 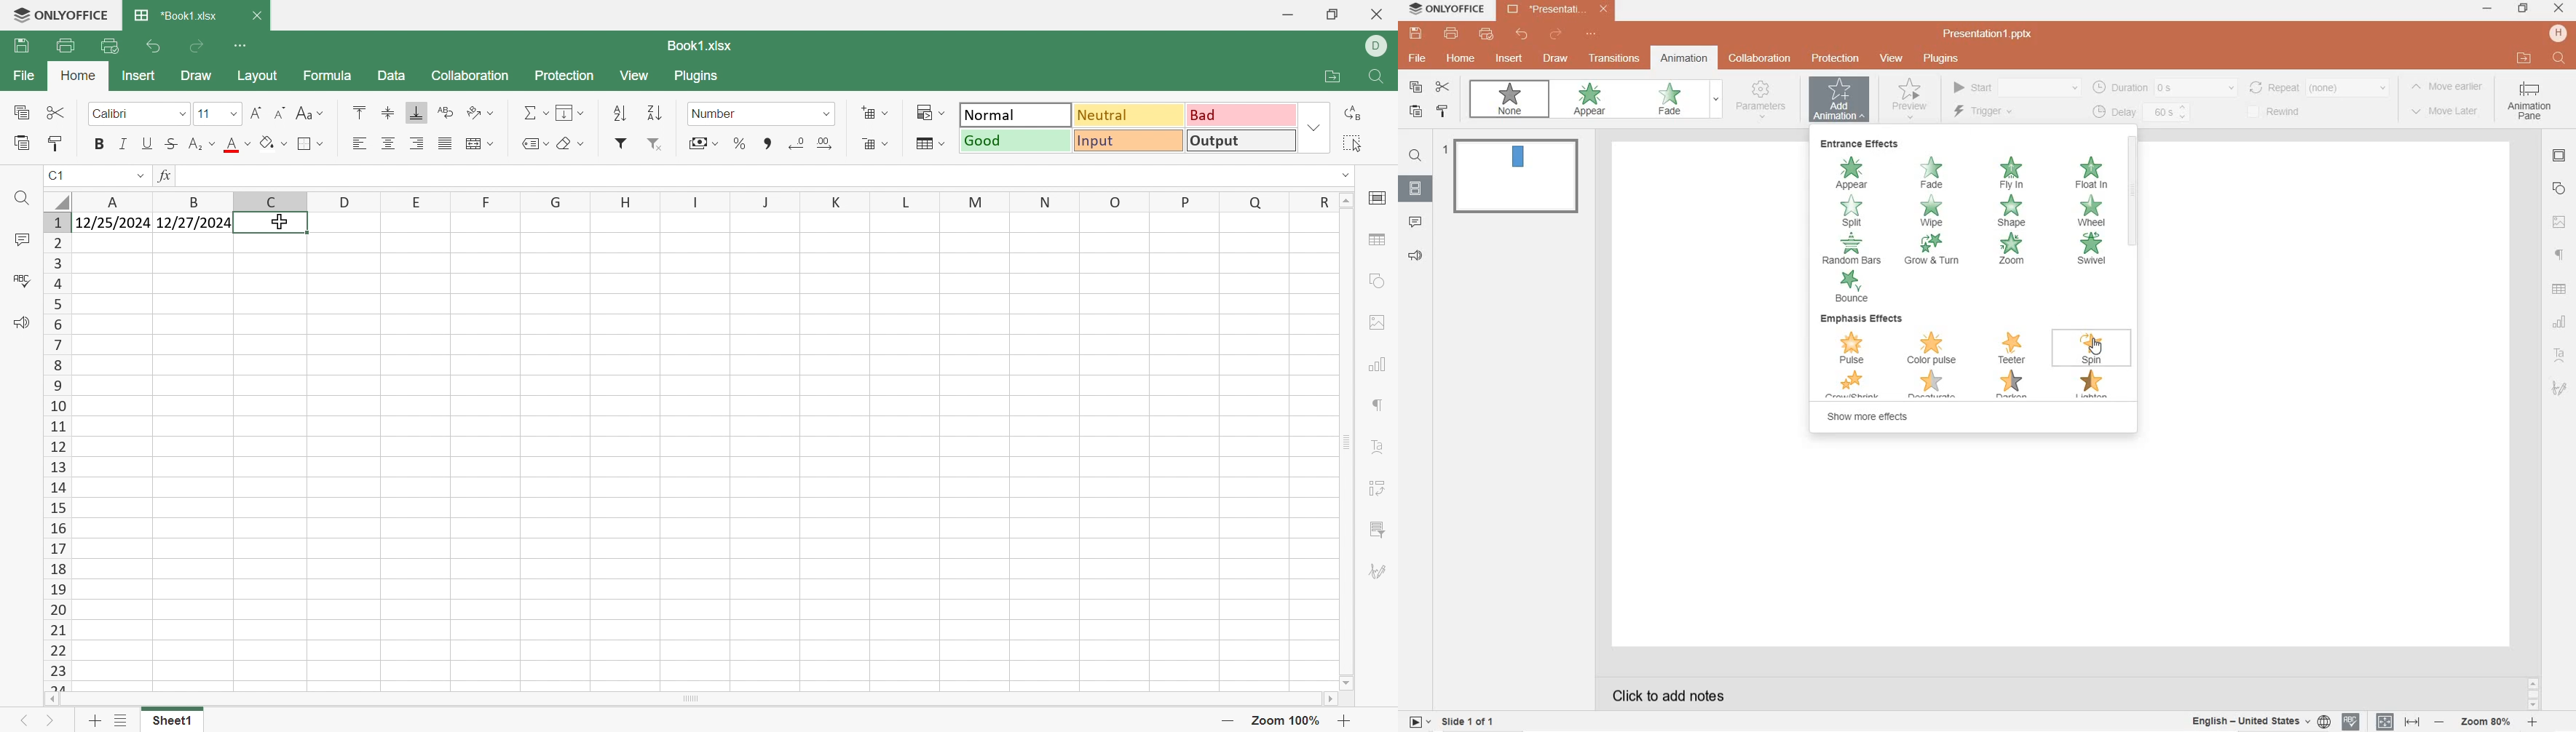 What do you see at coordinates (1612, 59) in the screenshot?
I see `transitions` at bounding box center [1612, 59].